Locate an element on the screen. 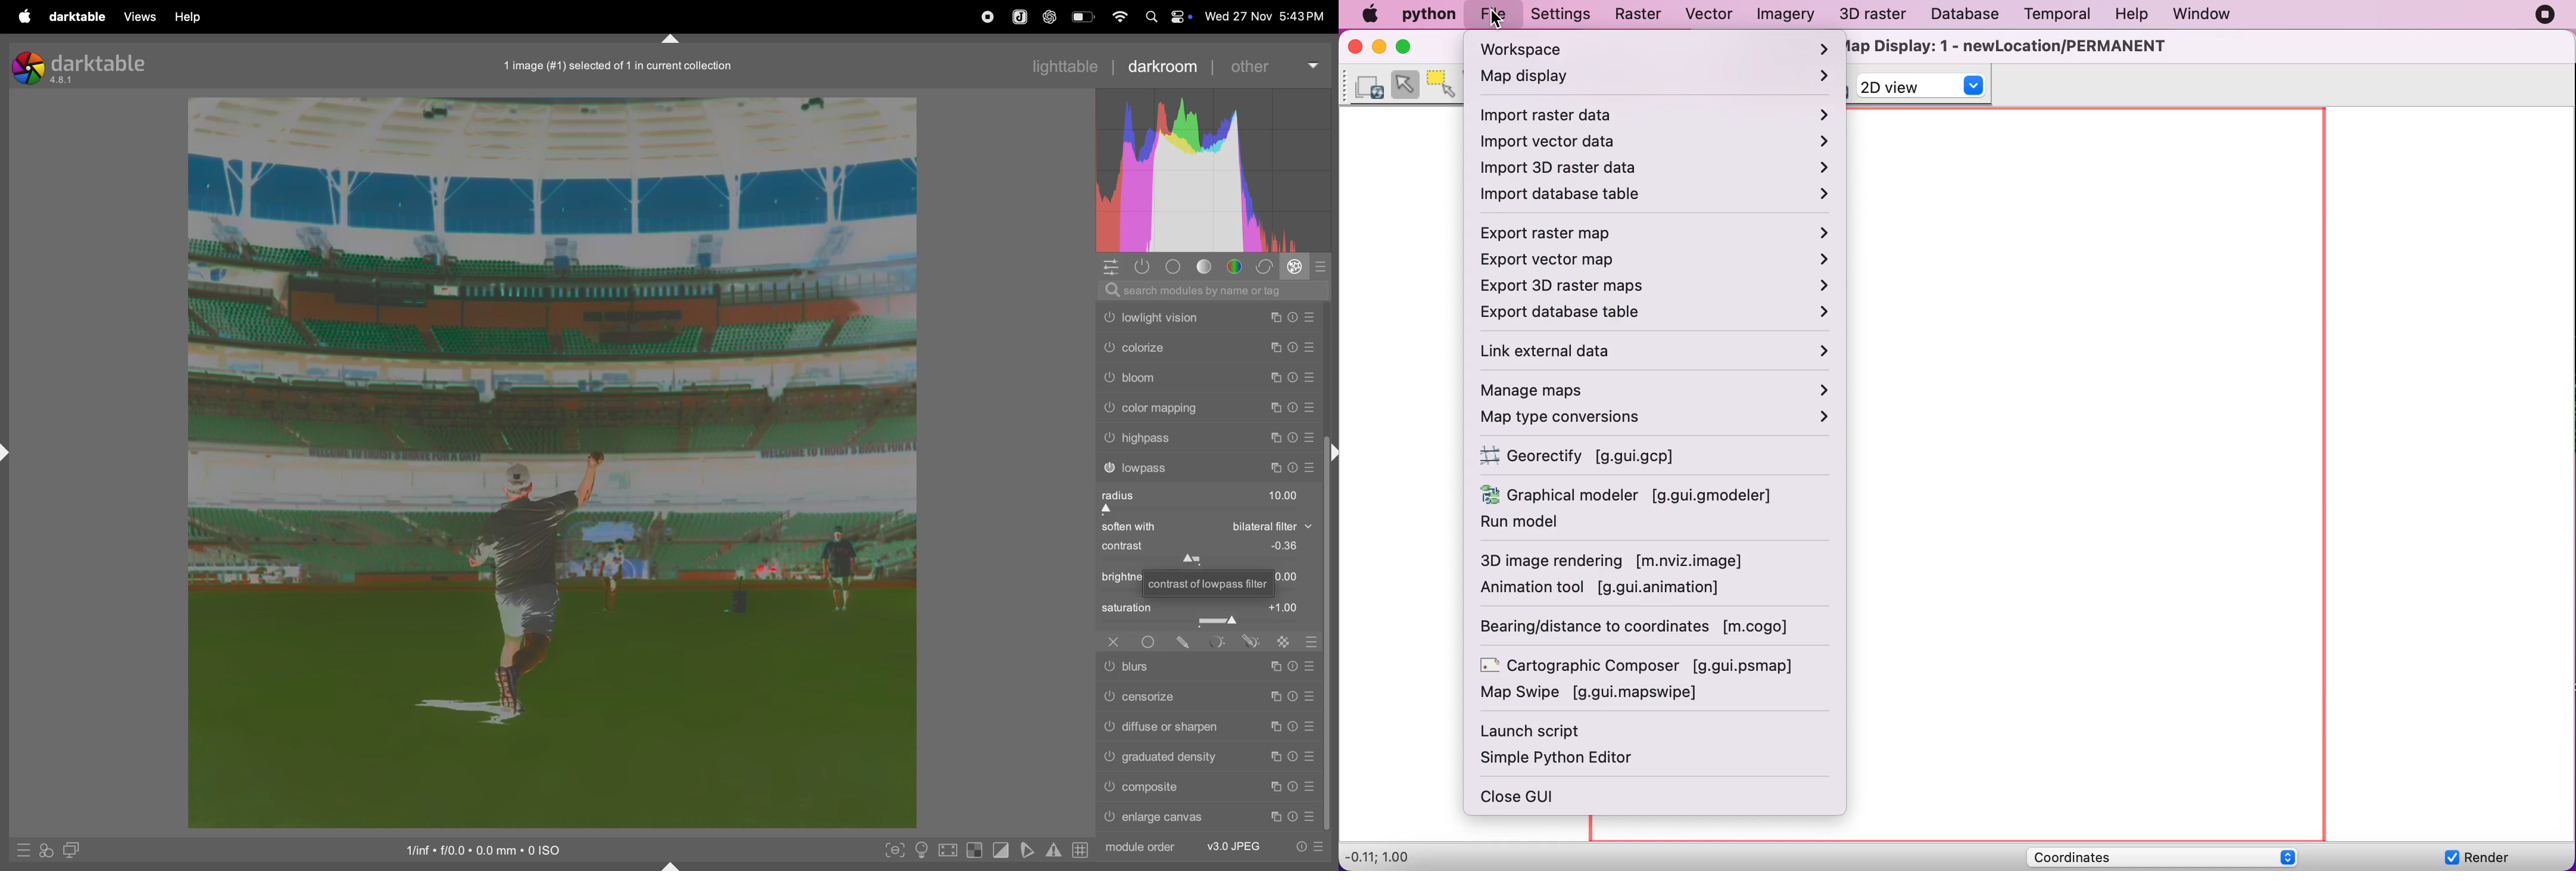 The height and width of the screenshot is (896, 2576). Apple menu is located at coordinates (24, 16).